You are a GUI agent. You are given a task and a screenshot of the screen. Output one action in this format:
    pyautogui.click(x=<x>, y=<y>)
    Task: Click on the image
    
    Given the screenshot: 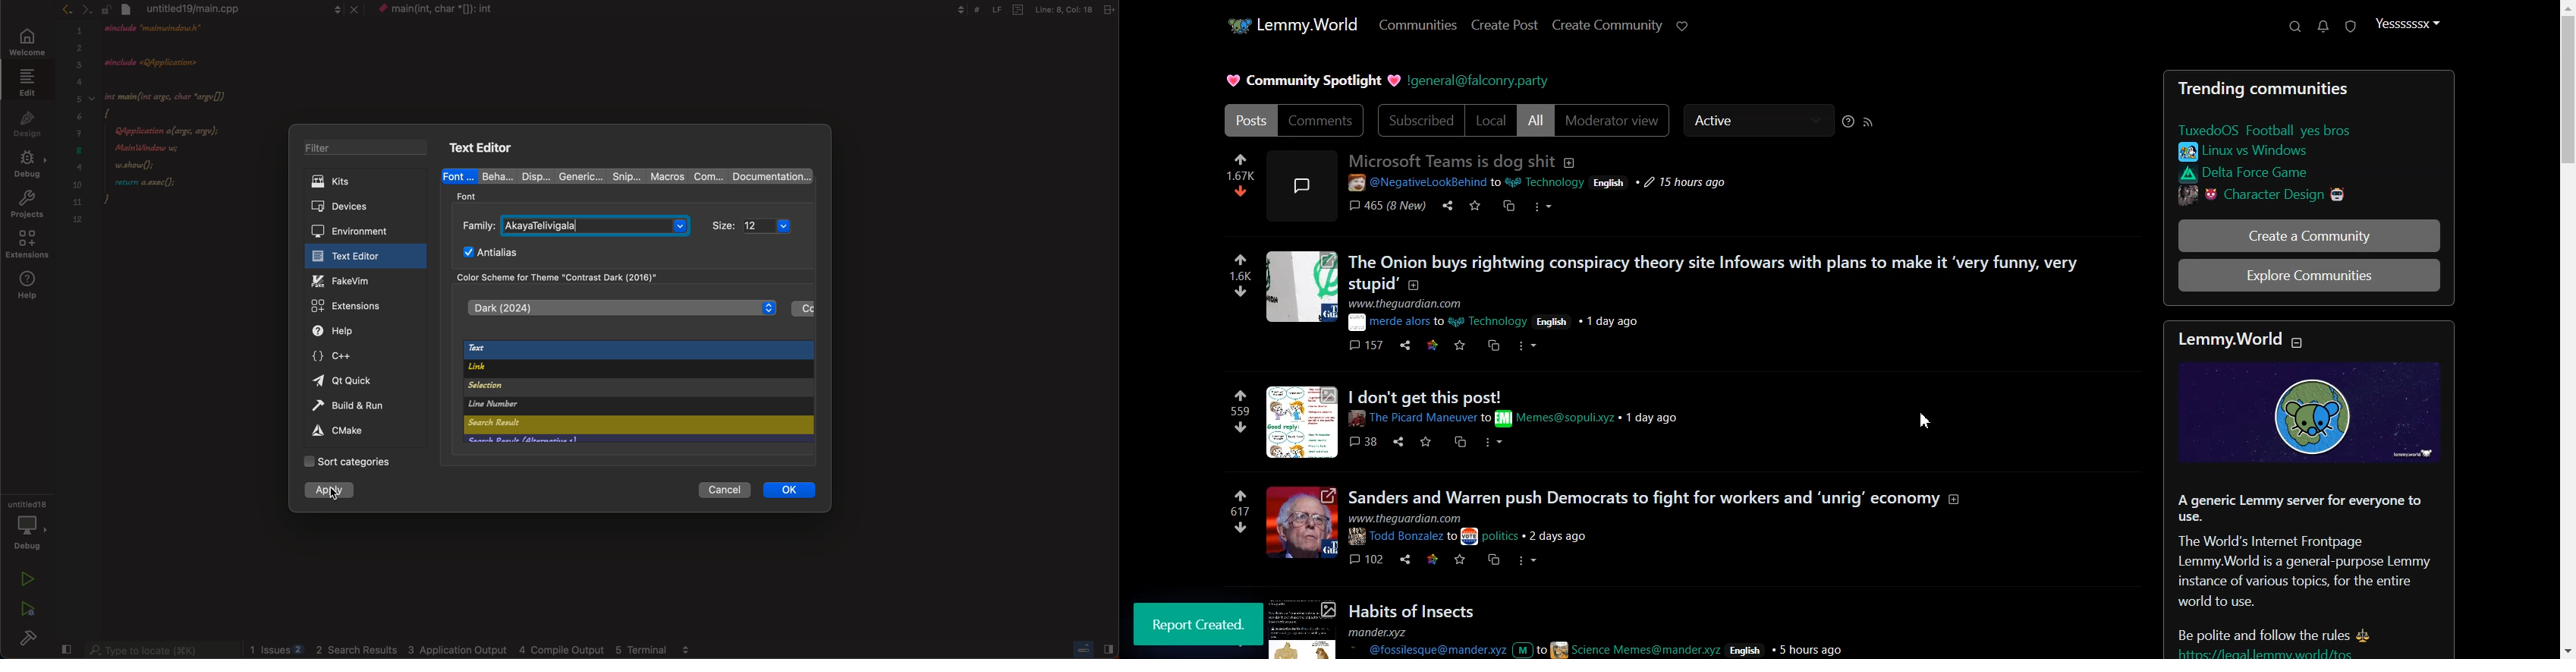 What is the action you would take?
    pyautogui.click(x=1301, y=288)
    